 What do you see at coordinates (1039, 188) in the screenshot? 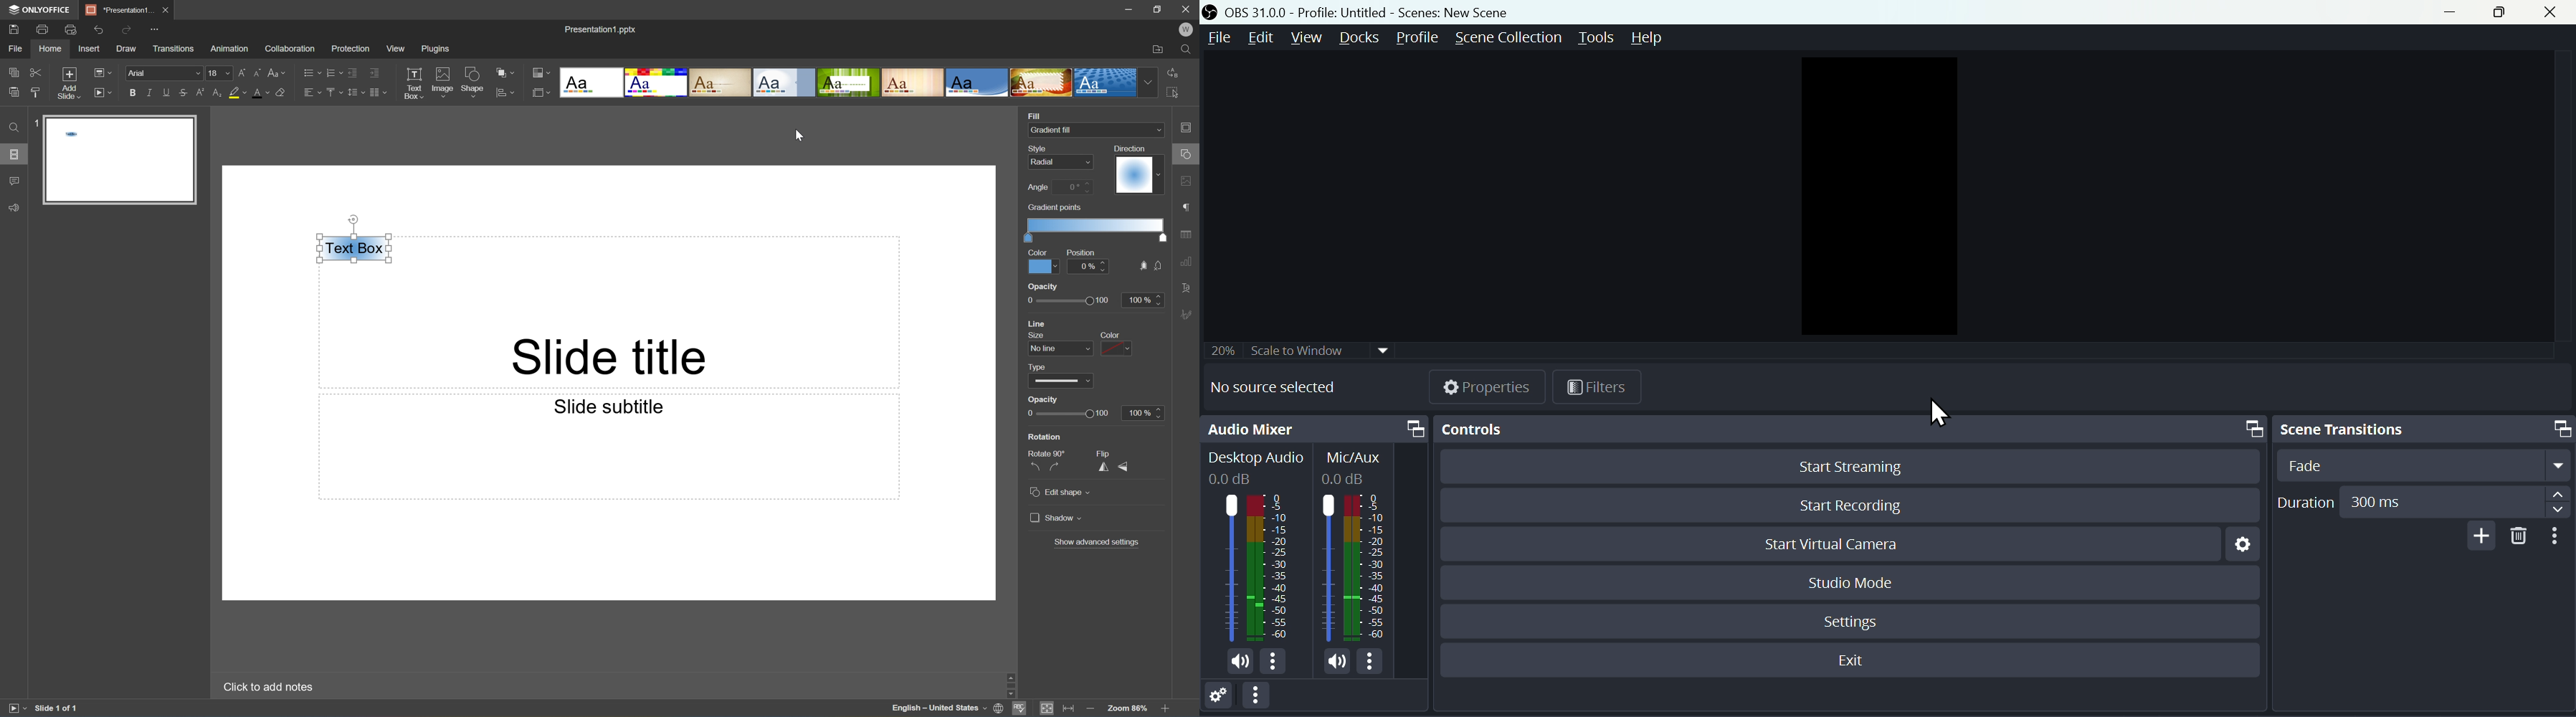
I see `Angle` at bounding box center [1039, 188].